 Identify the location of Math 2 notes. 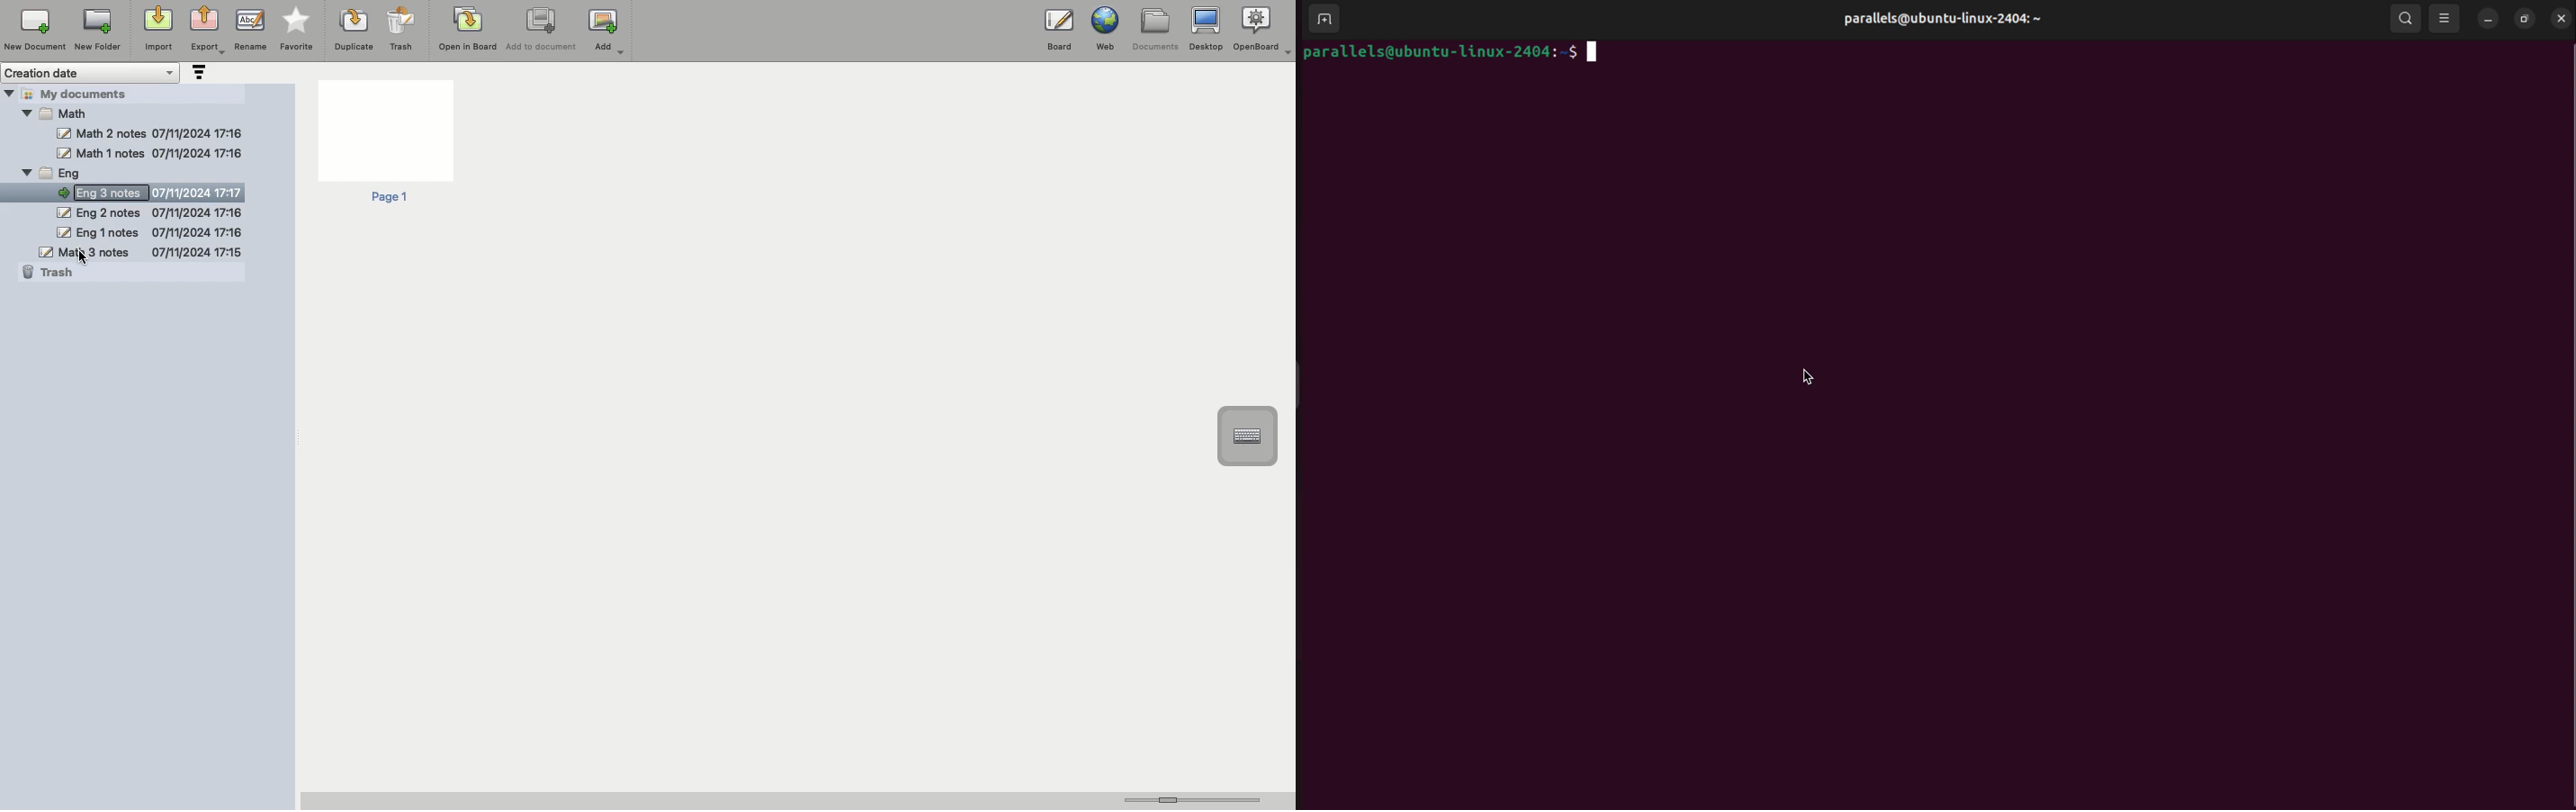
(163, 134).